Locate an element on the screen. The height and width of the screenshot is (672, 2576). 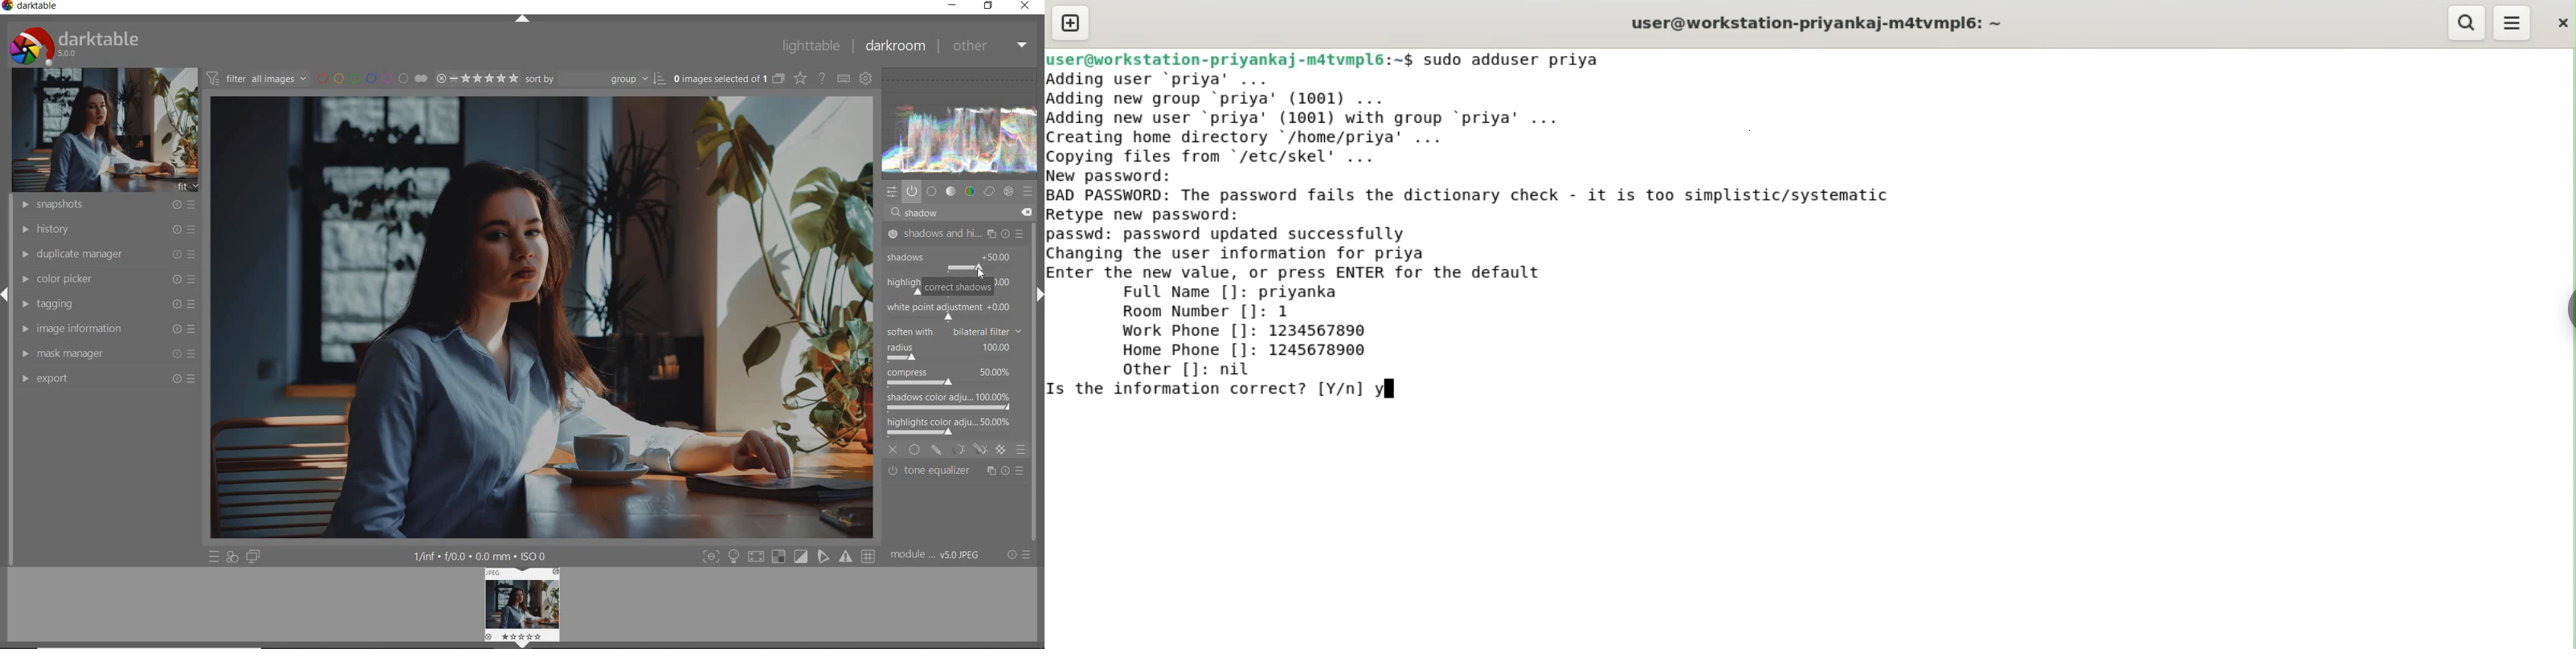
selected Image range rating is located at coordinates (478, 78).